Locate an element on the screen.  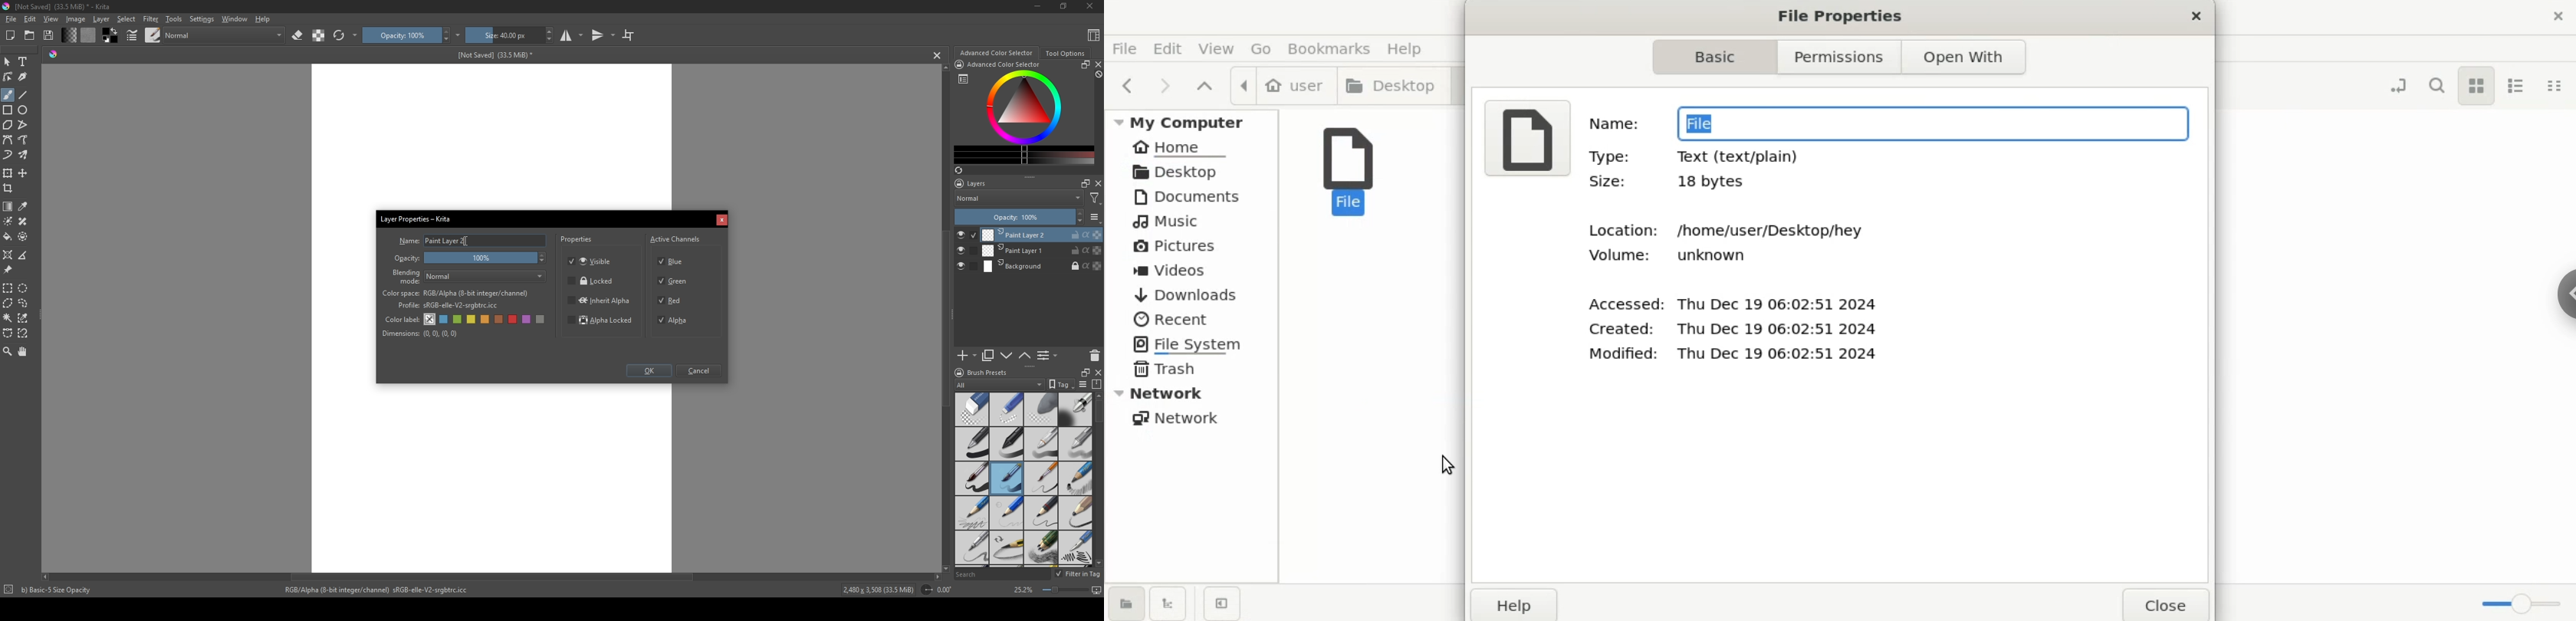
All is located at coordinates (999, 385).